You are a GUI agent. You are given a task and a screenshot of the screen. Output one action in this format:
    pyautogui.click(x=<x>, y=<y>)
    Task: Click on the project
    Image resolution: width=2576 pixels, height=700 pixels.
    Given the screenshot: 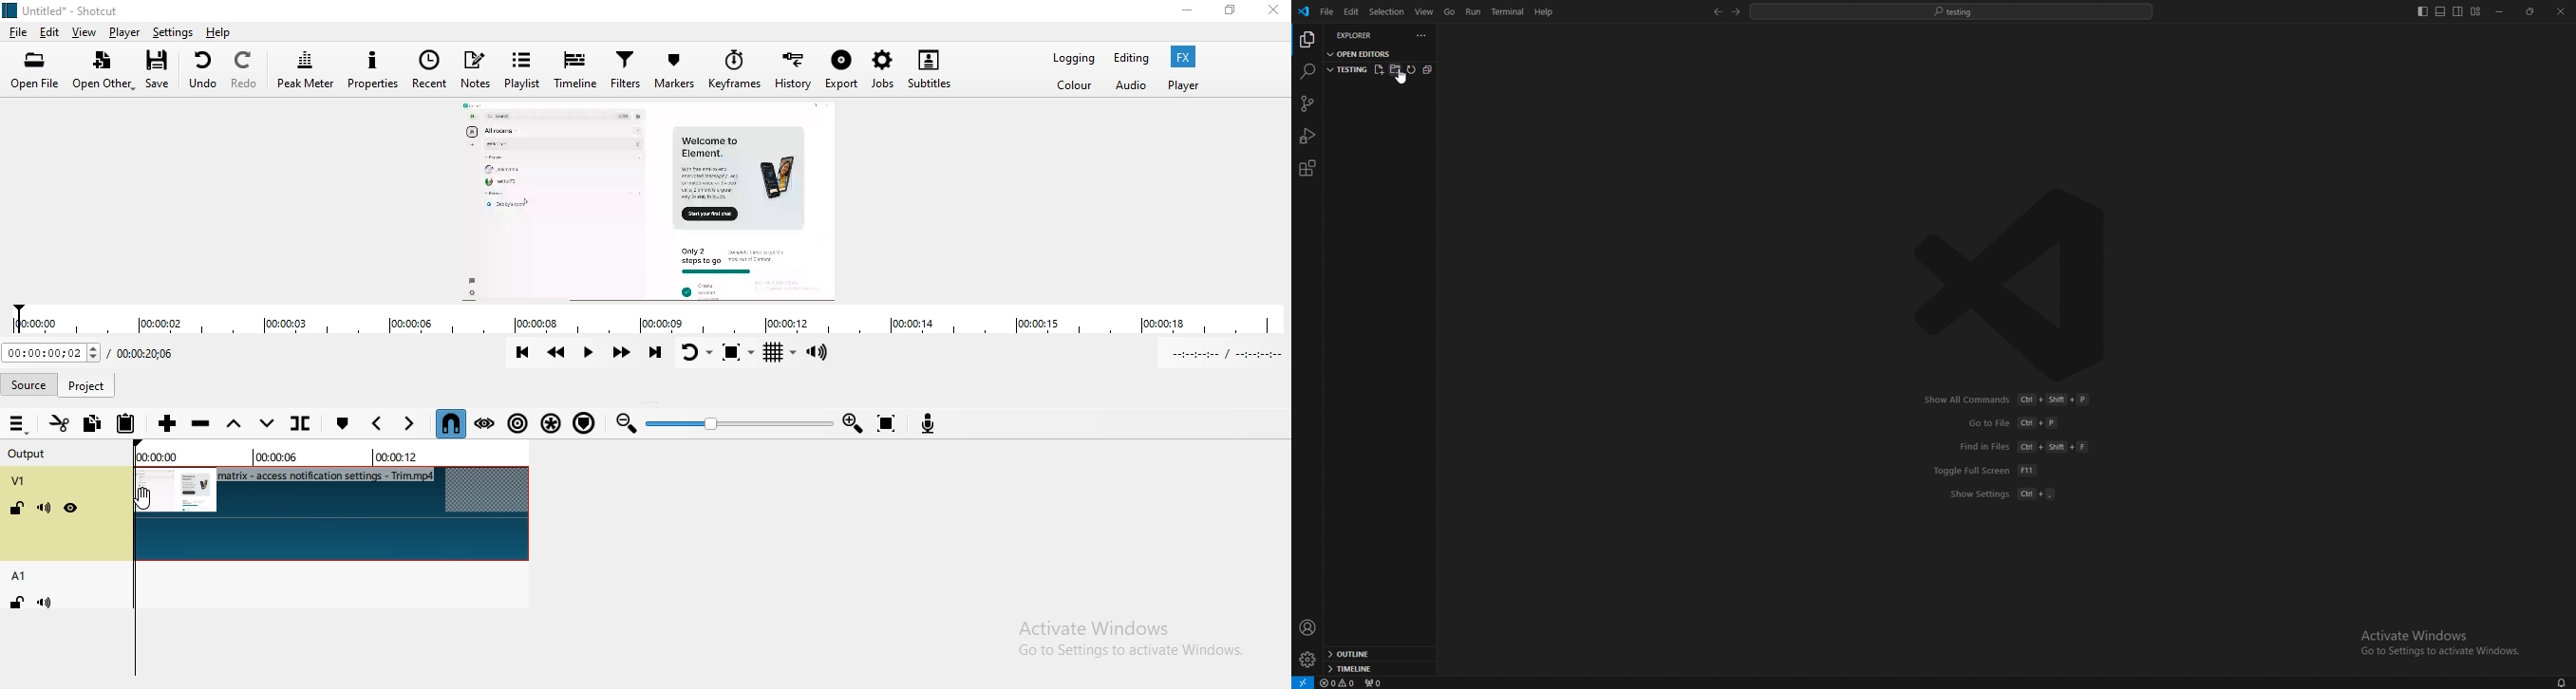 What is the action you would take?
    pyautogui.click(x=91, y=385)
    